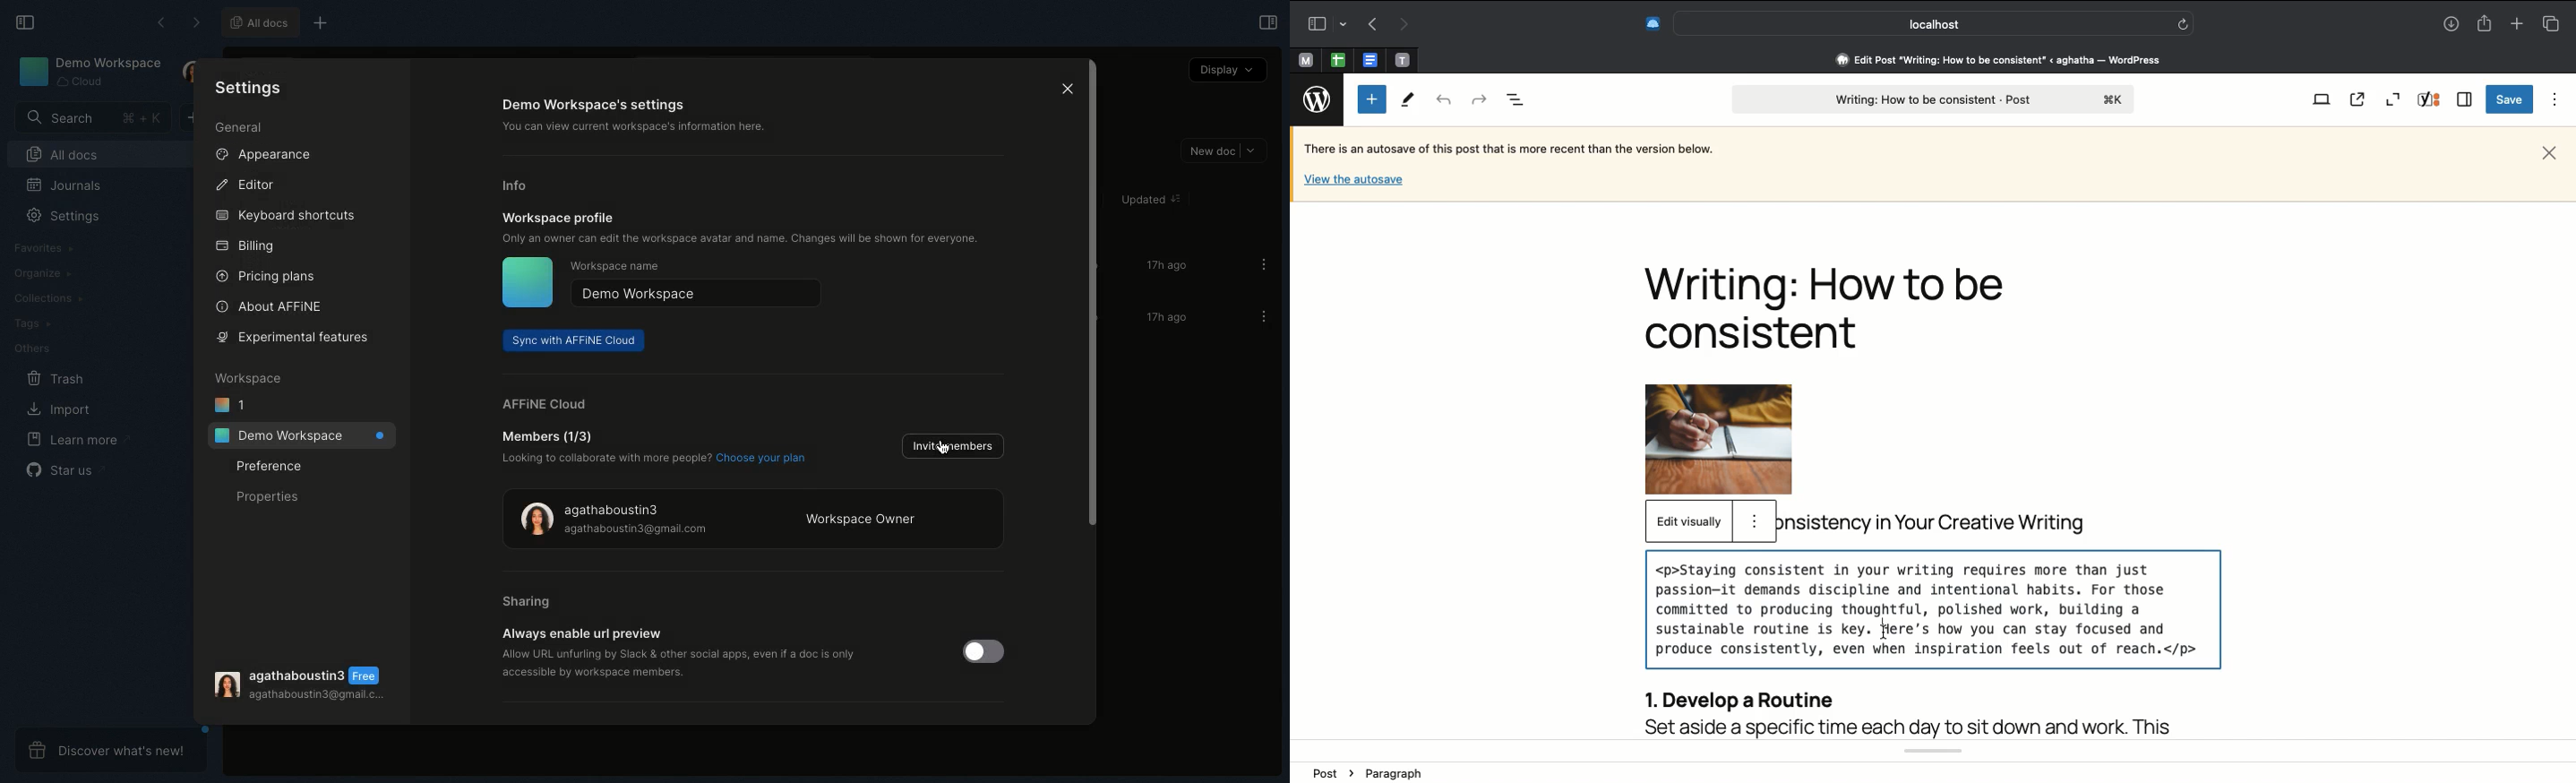  What do you see at coordinates (192, 73) in the screenshot?
I see `User` at bounding box center [192, 73].